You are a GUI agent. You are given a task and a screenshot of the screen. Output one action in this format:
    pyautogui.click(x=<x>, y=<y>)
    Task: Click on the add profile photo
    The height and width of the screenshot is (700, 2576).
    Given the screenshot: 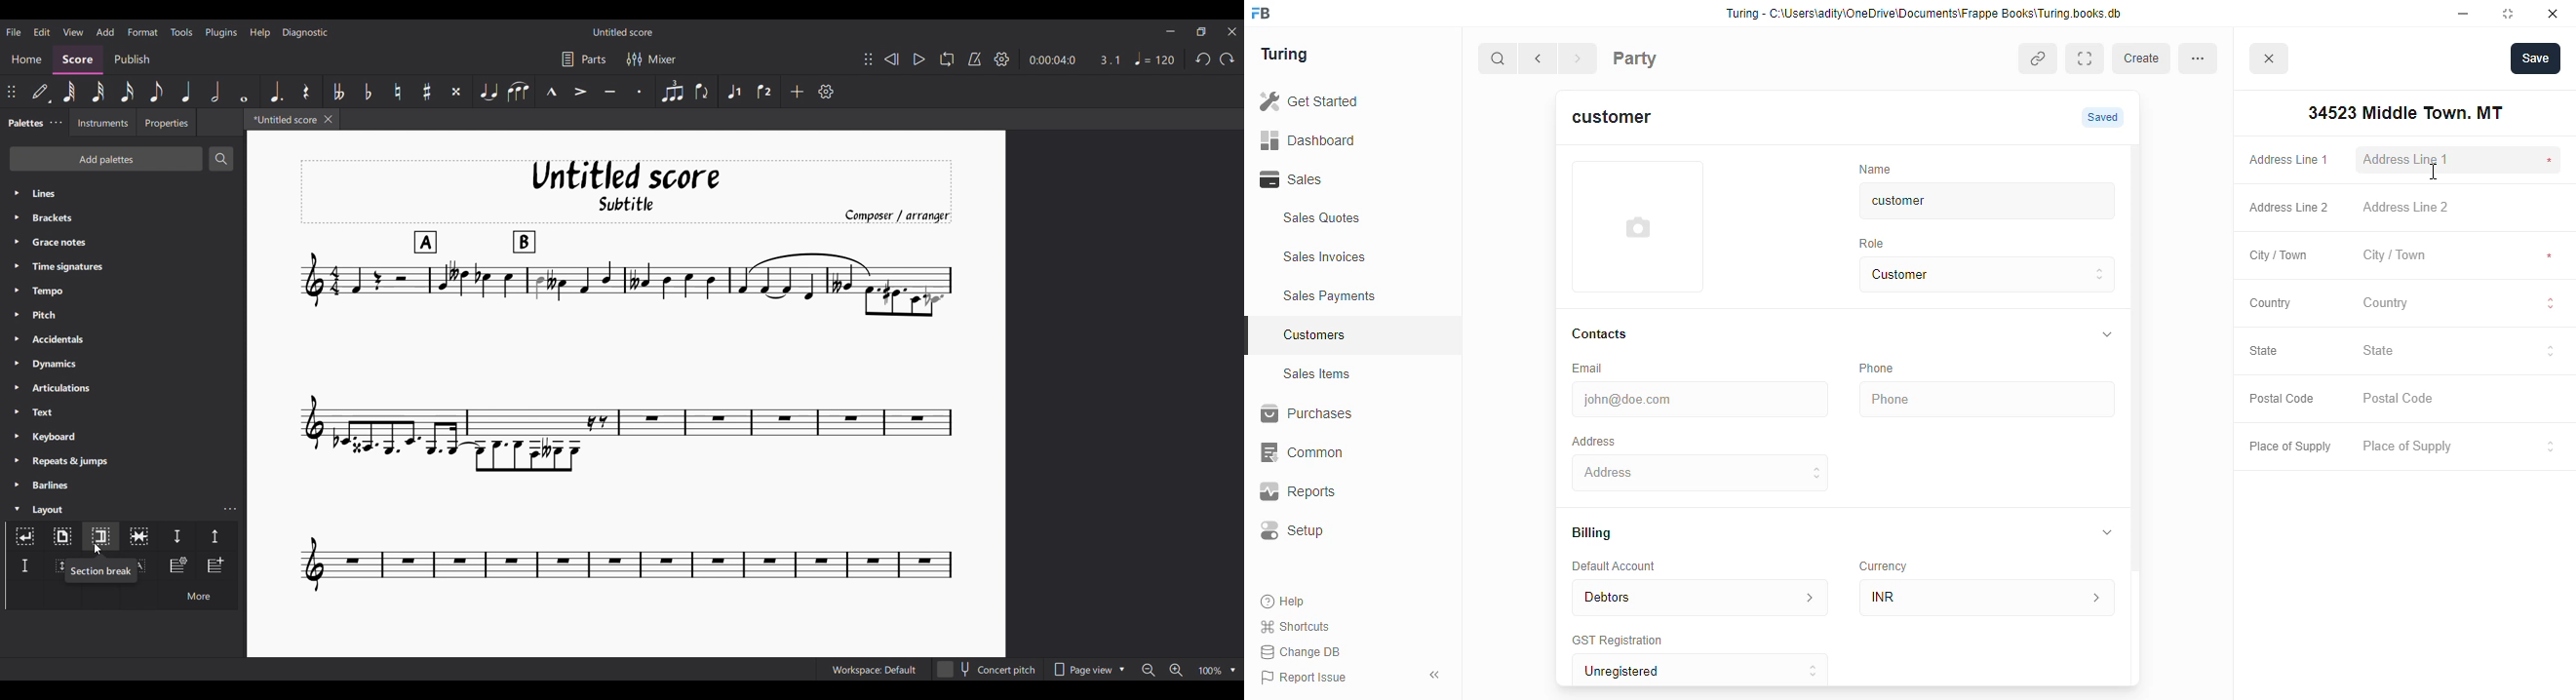 What is the action you would take?
    pyautogui.click(x=1638, y=226)
    